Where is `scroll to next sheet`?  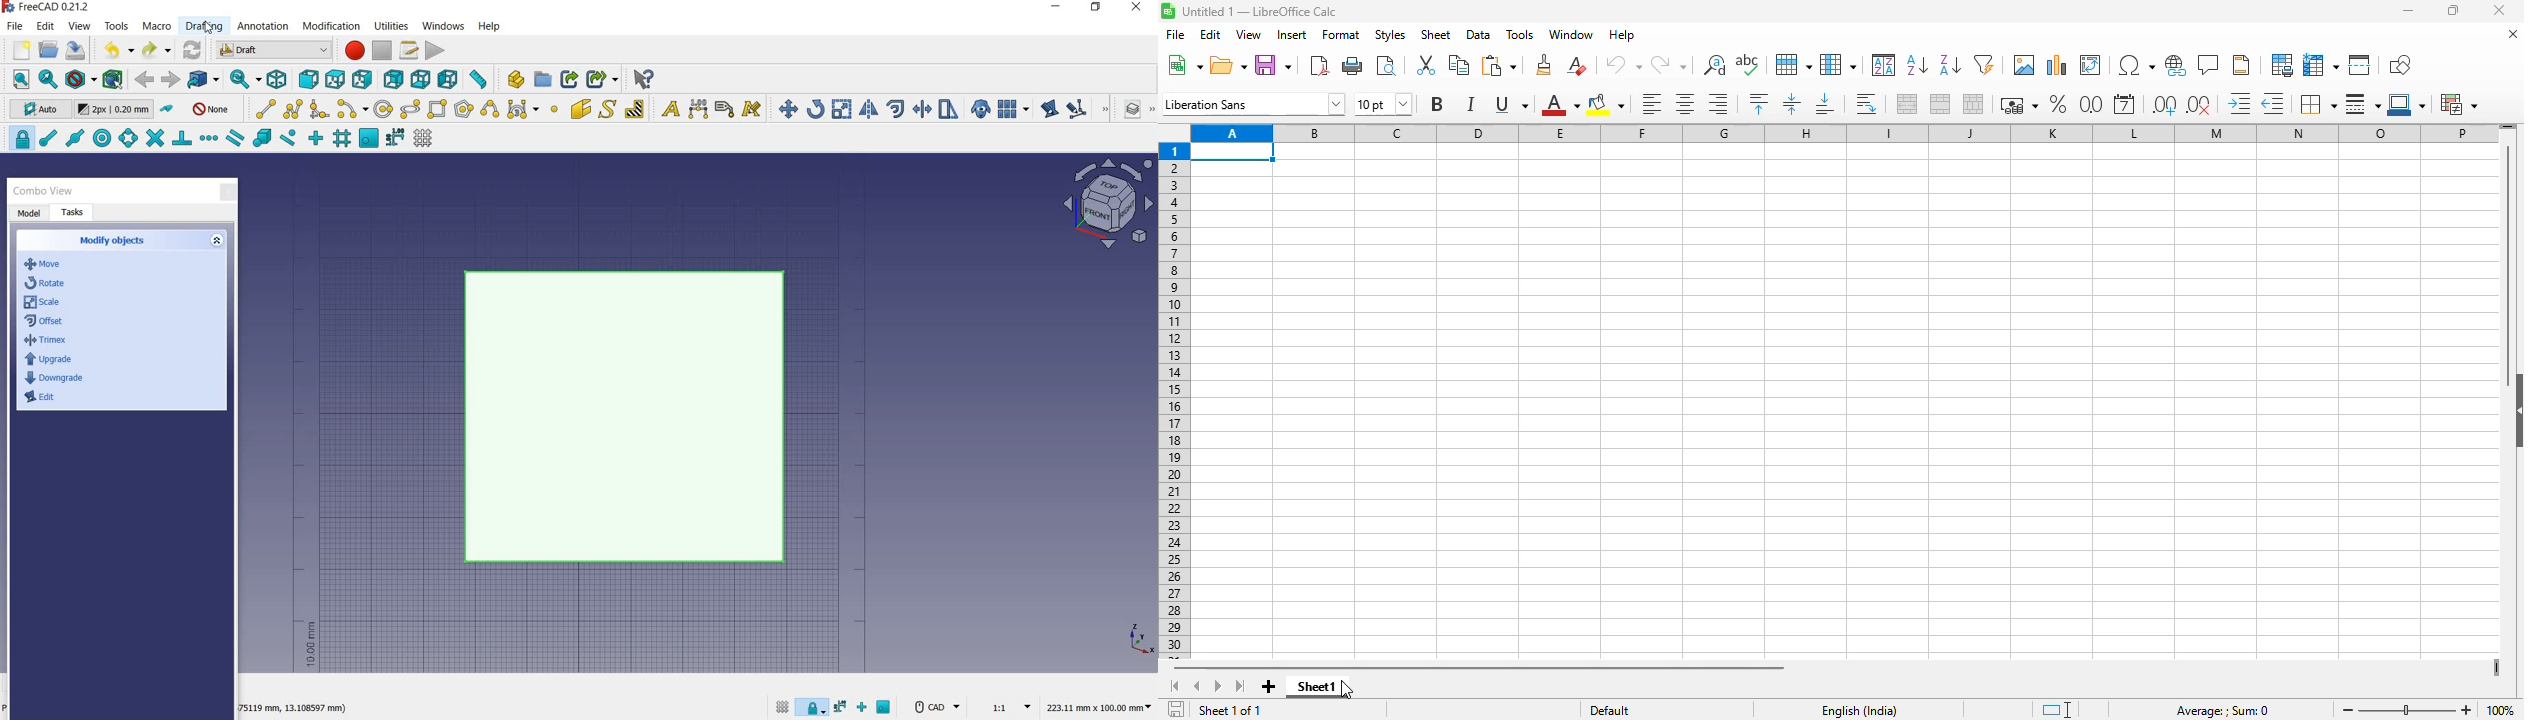
scroll to next sheet is located at coordinates (1216, 687).